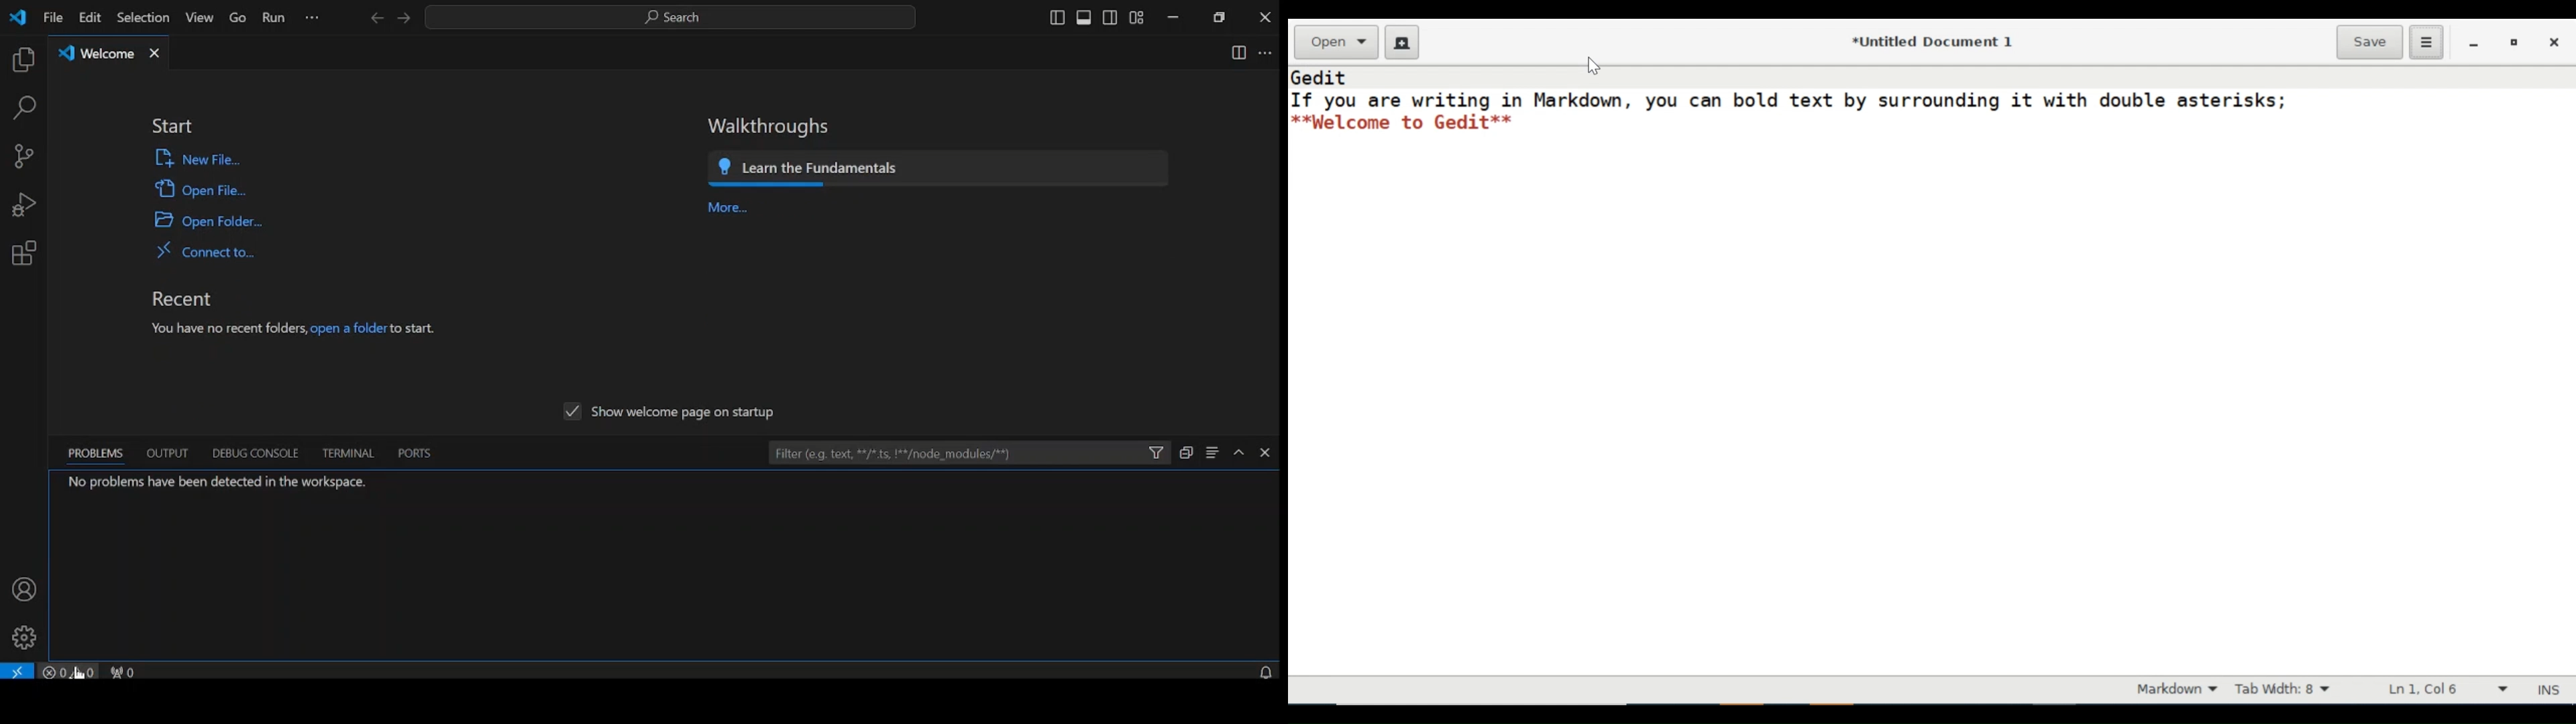 Image resolution: width=2576 pixels, height=728 pixels. Describe the element at coordinates (669, 17) in the screenshot. I see `search` at that location.